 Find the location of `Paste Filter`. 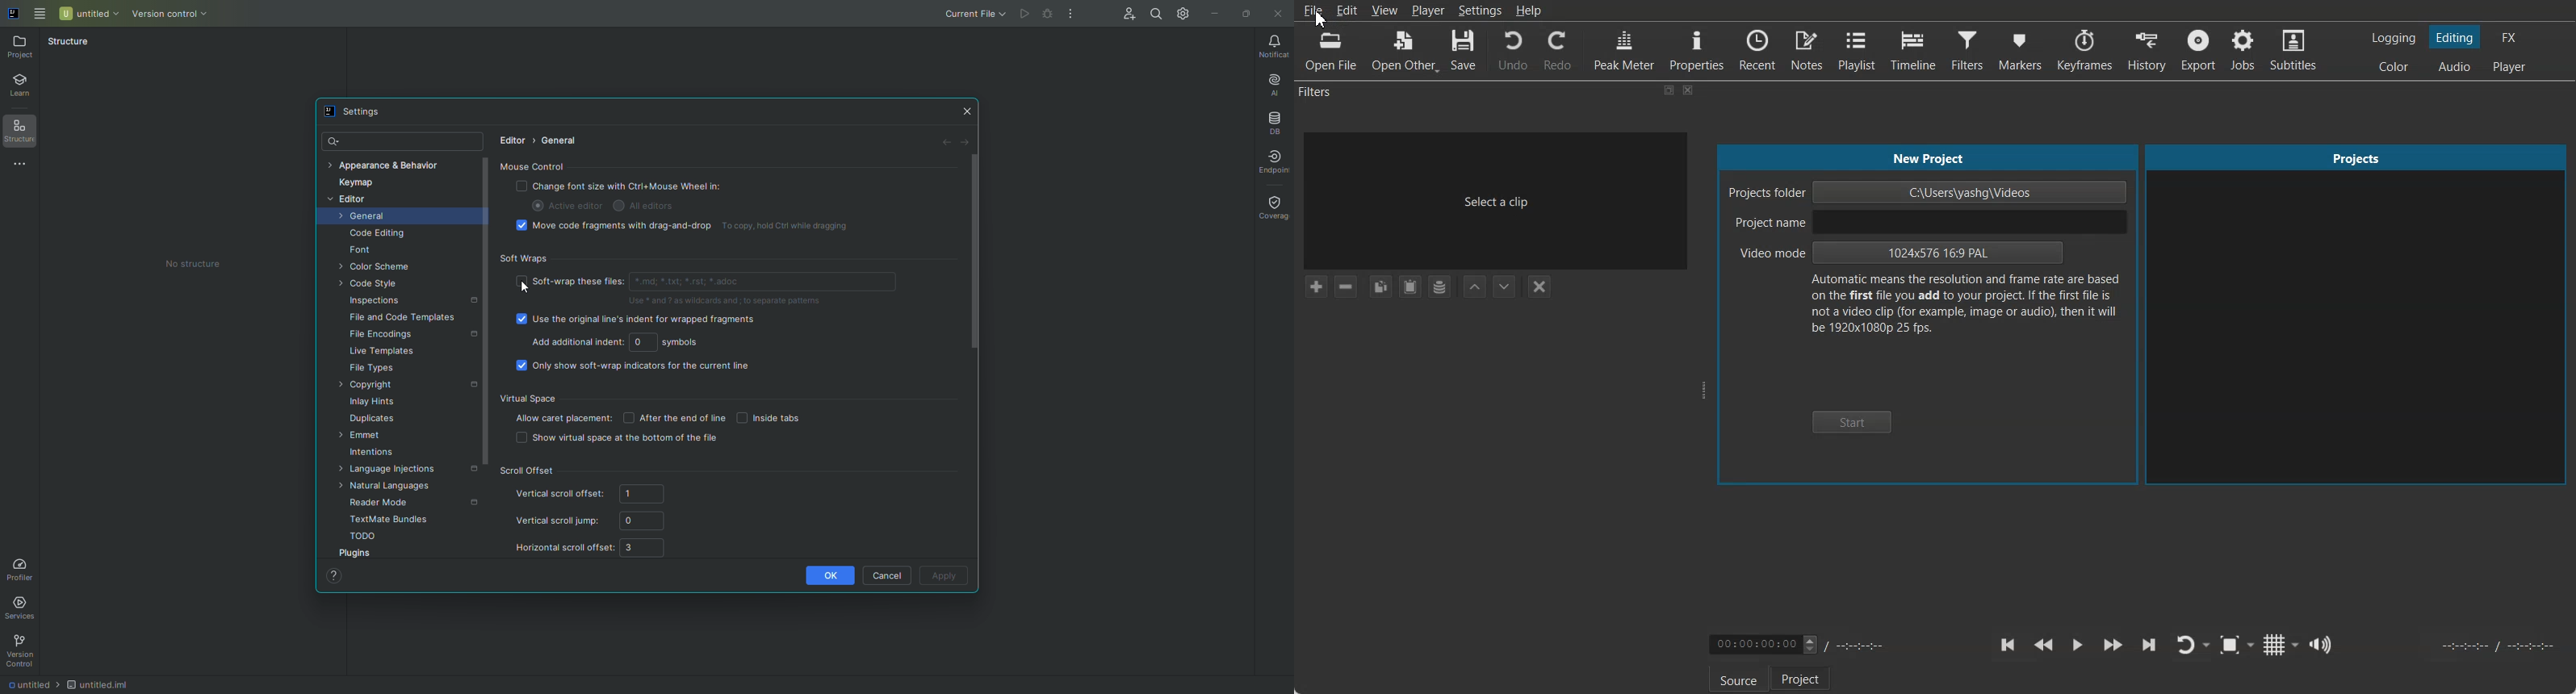

Paste Filter is located at coordinates (1410, 286).